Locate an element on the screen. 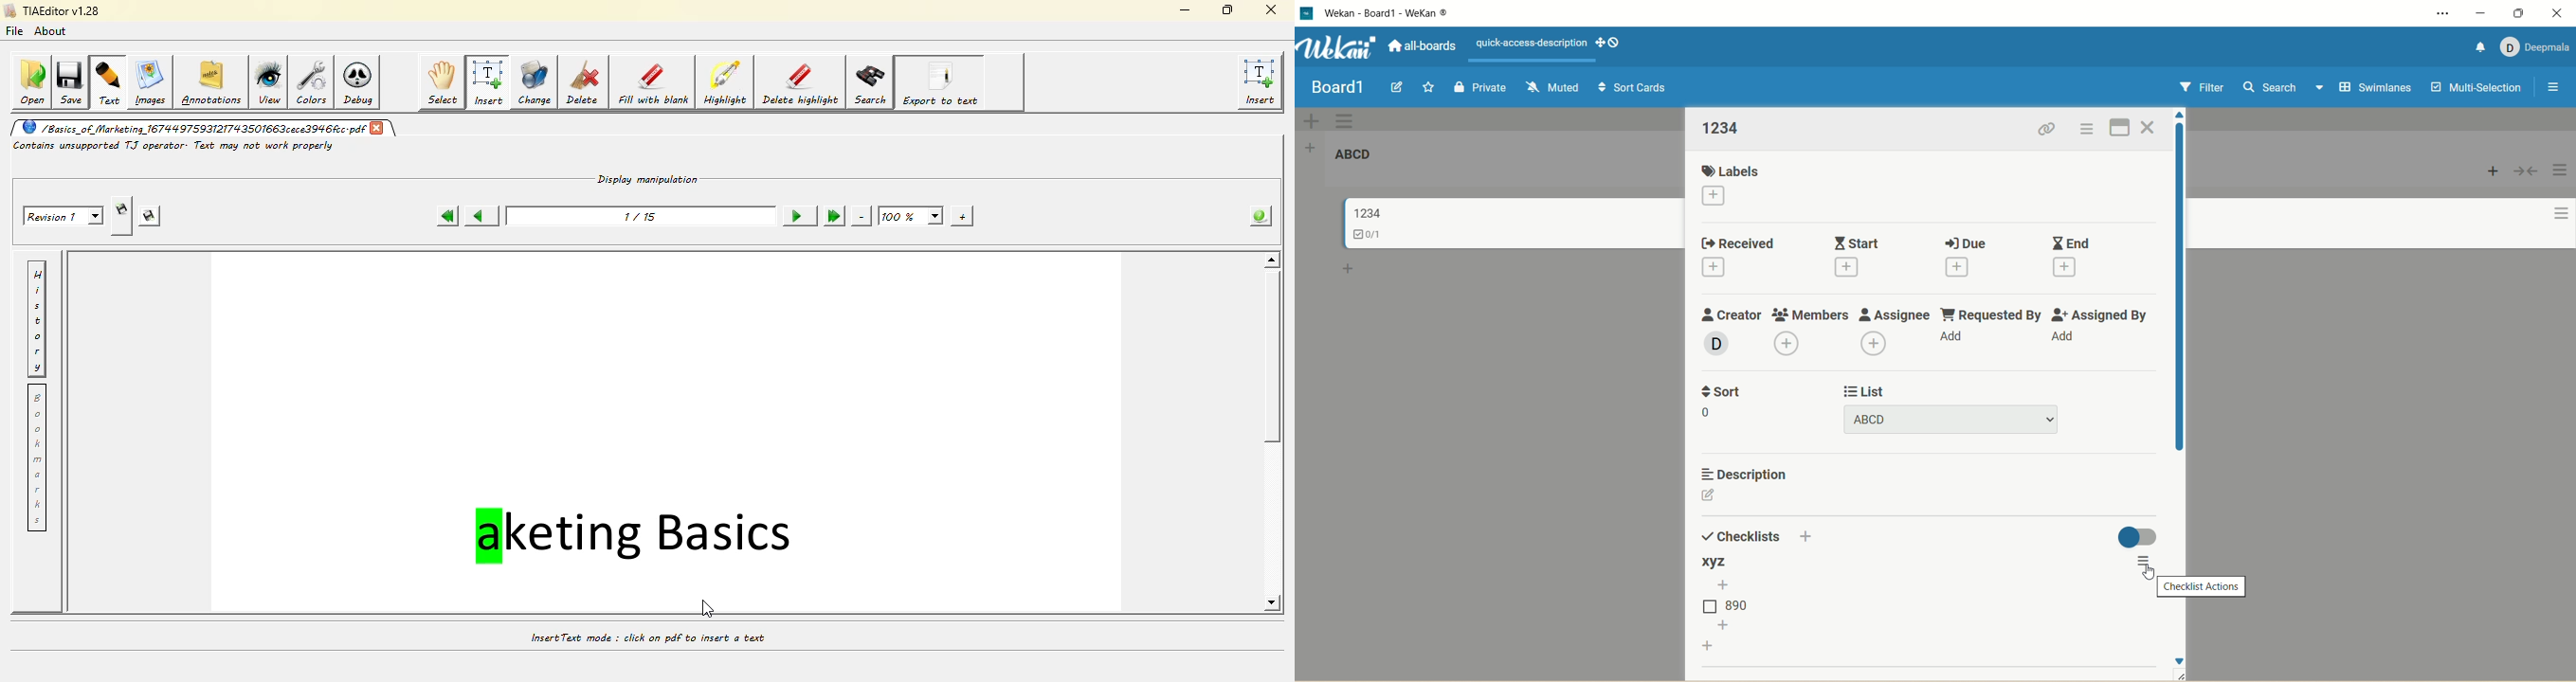 This screenshot has width=2576, height=700. fullscreen is located at coordinates (2121, 127).